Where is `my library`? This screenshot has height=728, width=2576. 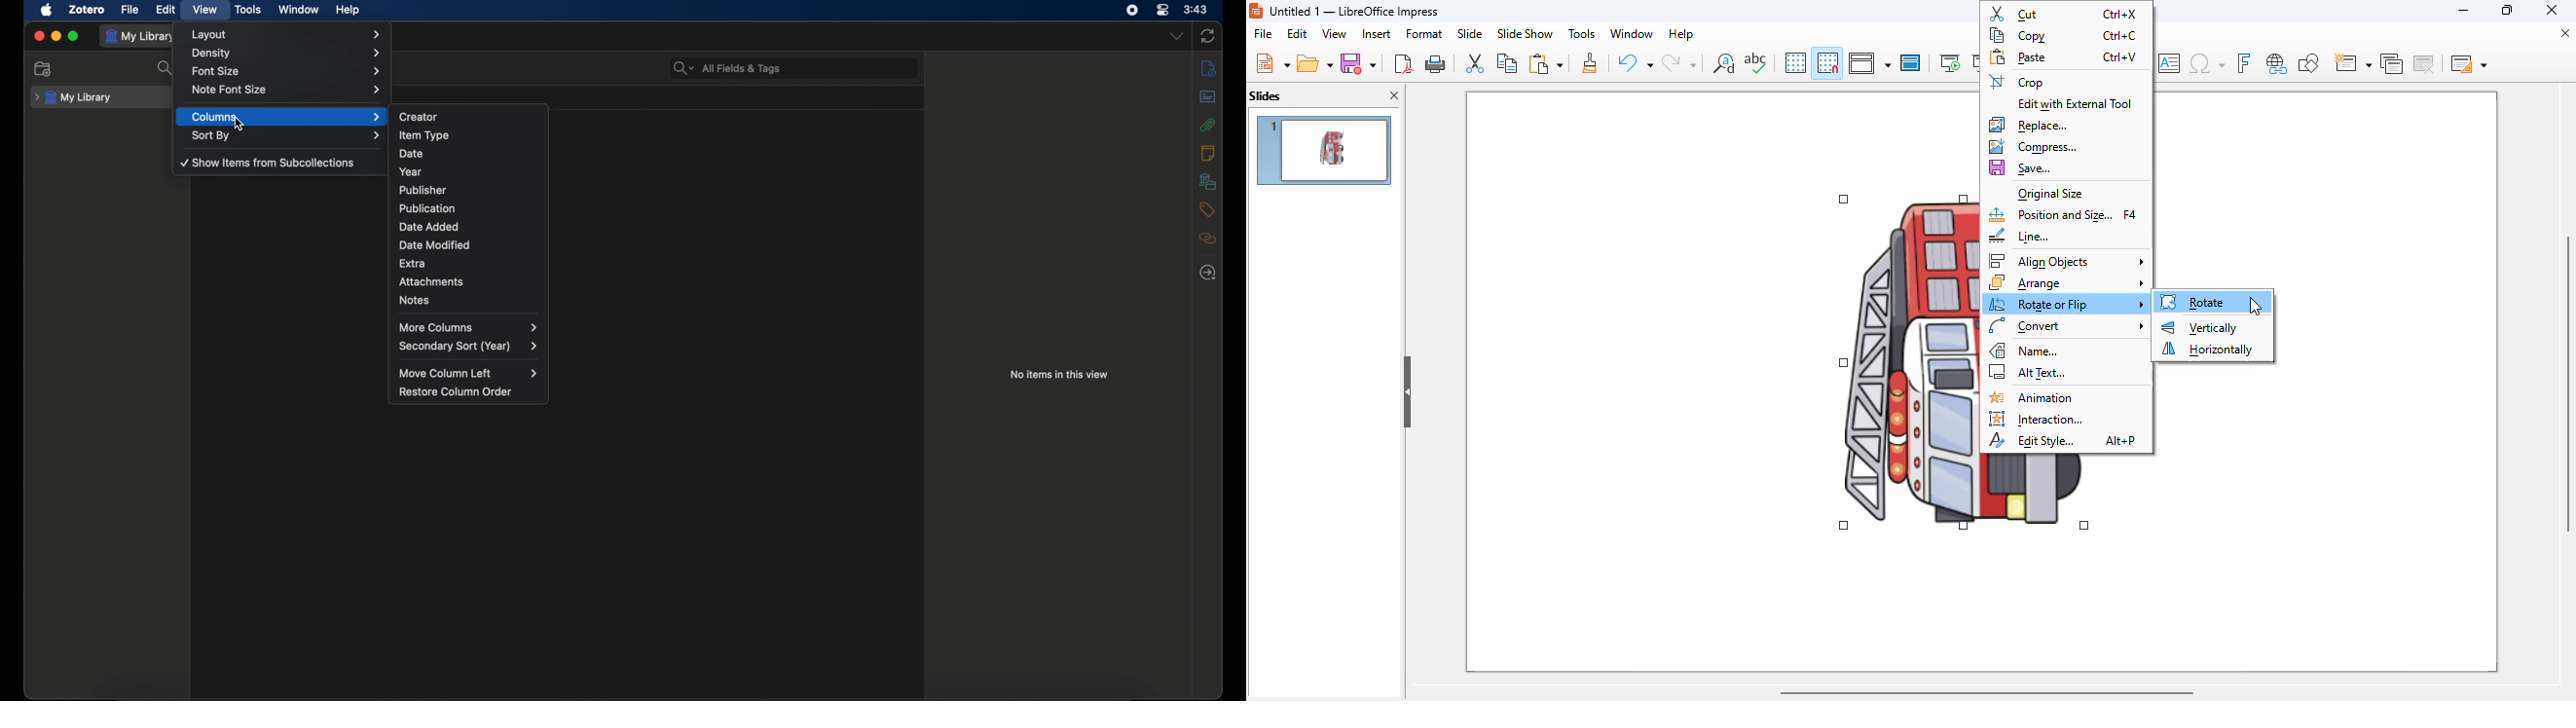
my library is located at coordinates (73, 97).